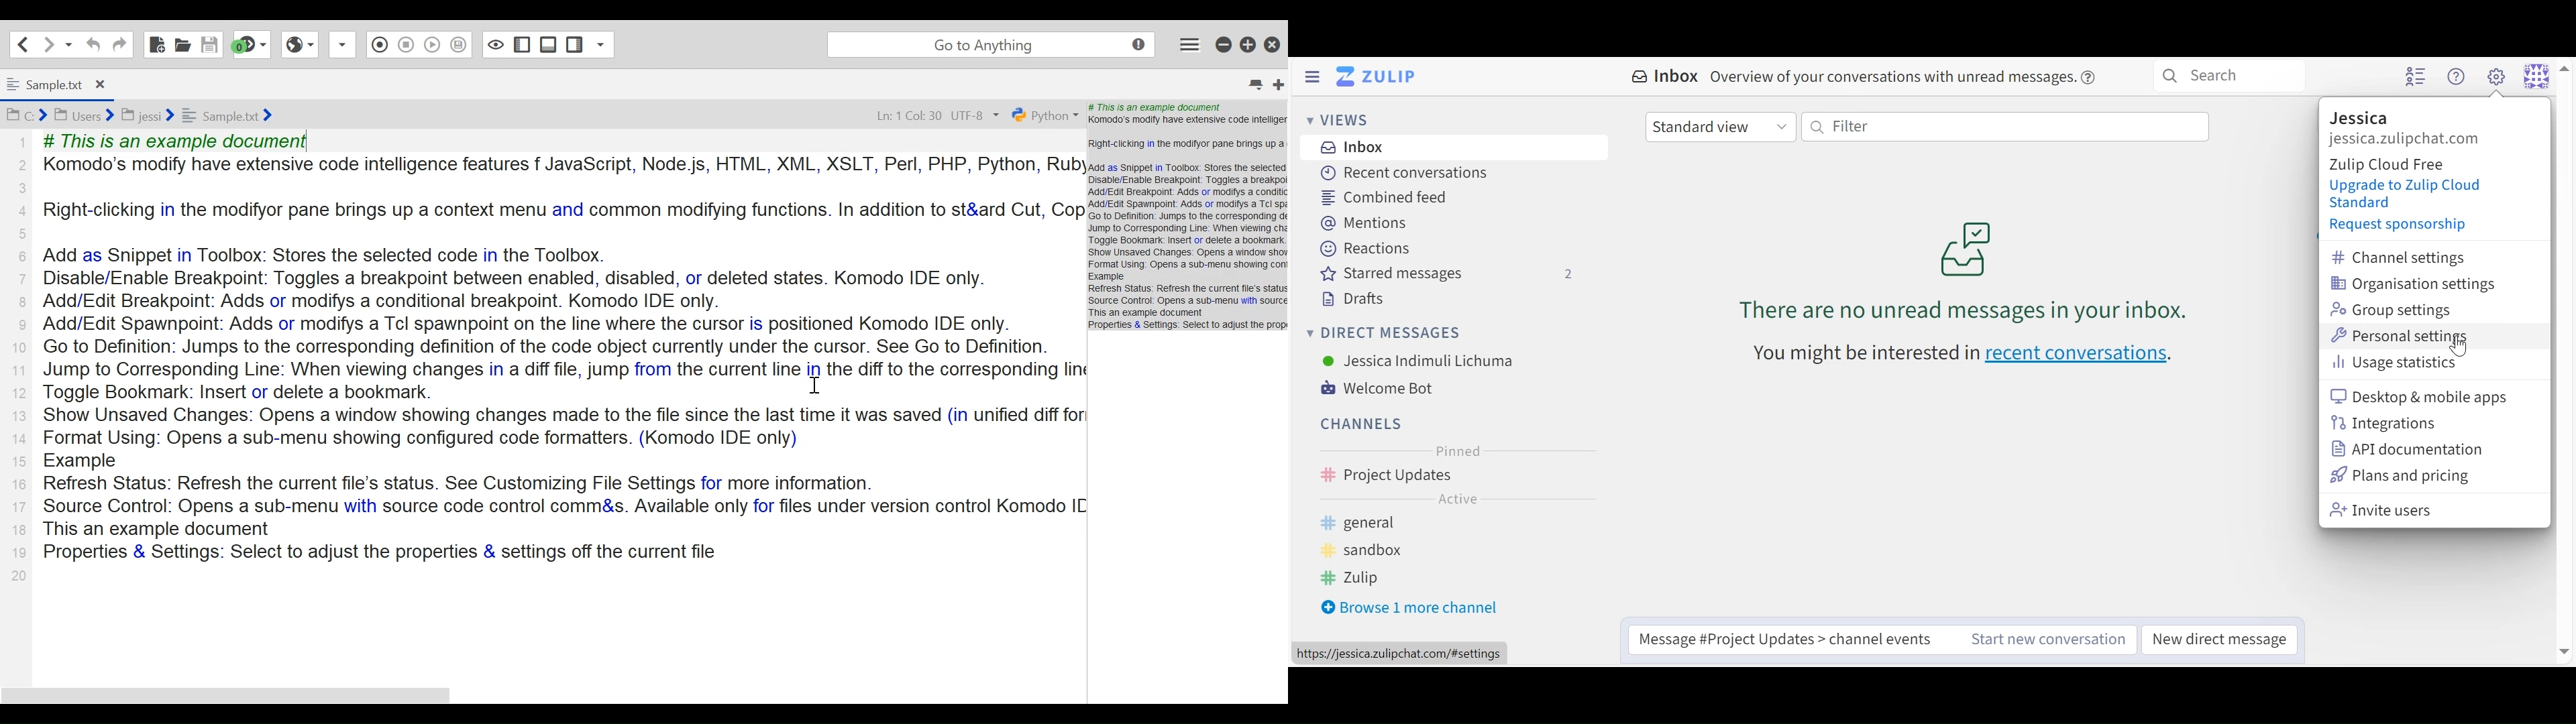 The width and height of the screenshot is (2576, 728). I want to click on Organisation name, so click(2359, 119).